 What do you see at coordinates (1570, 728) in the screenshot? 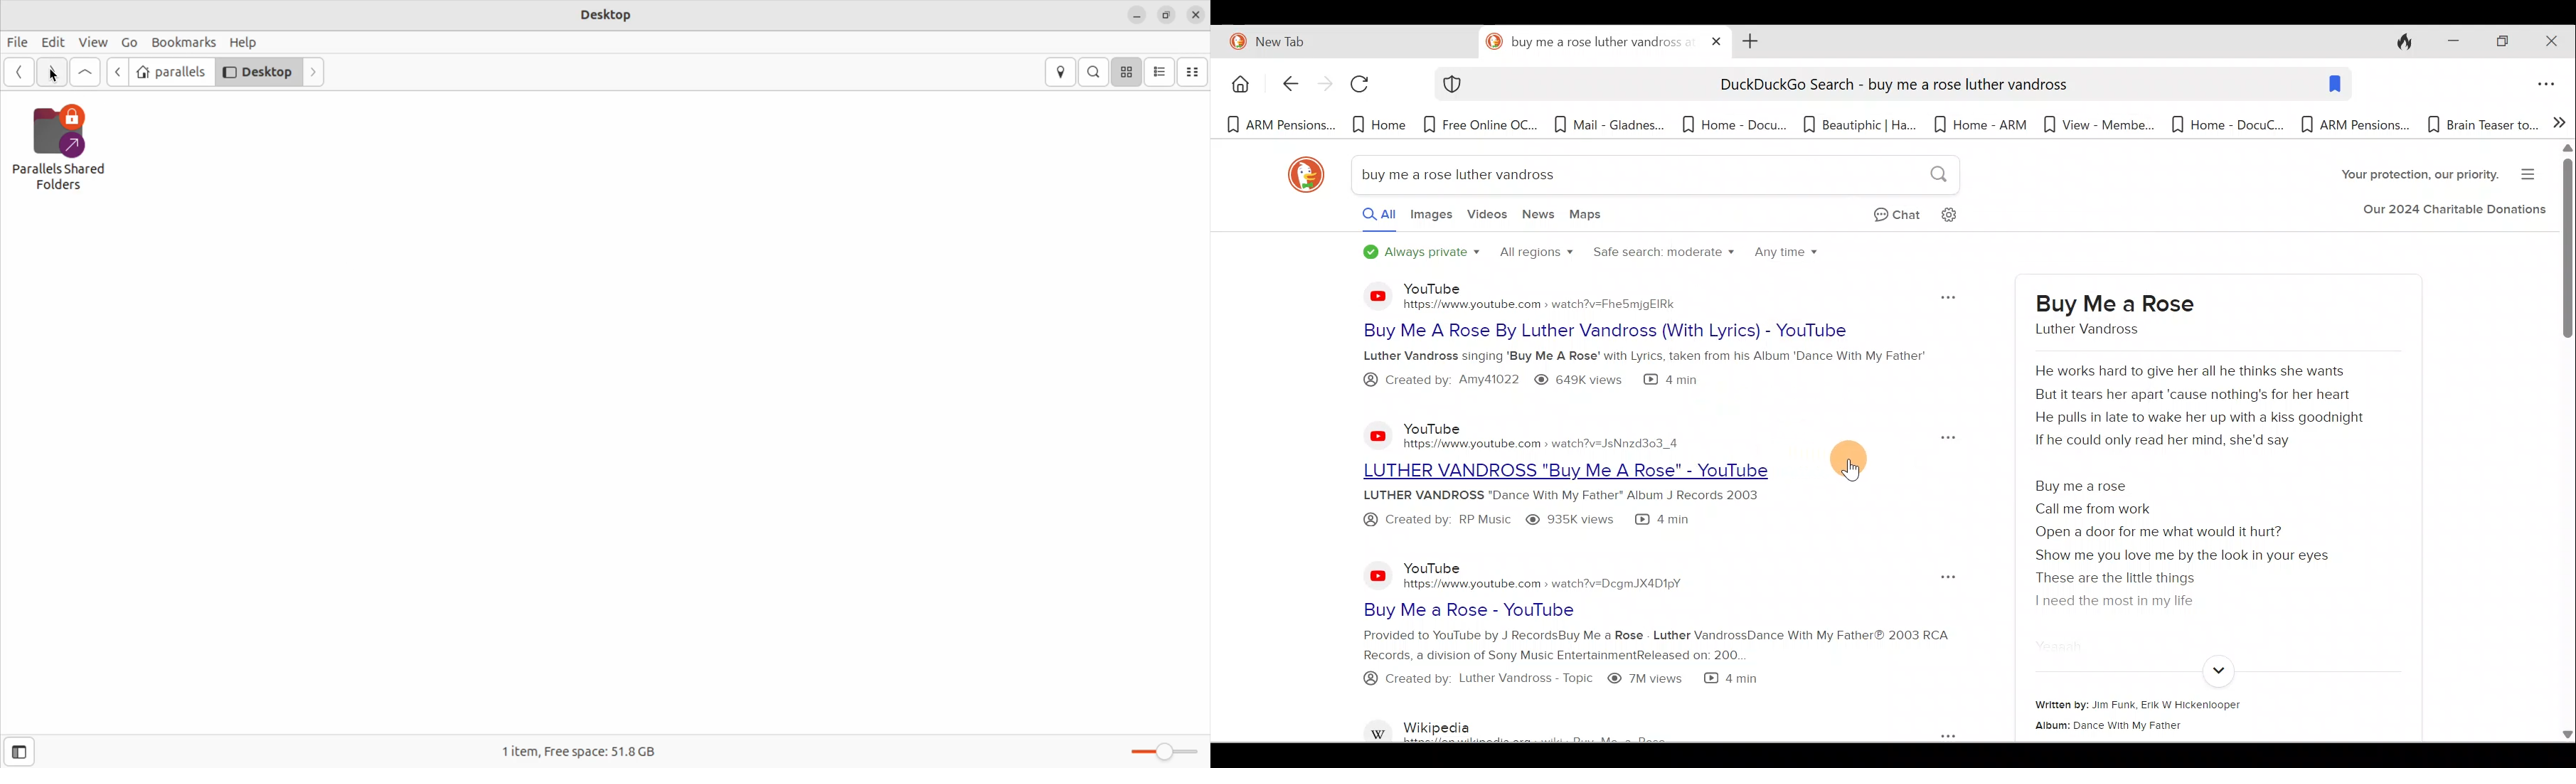
I see `Wikipedia` at bounding box center [1570, 728].